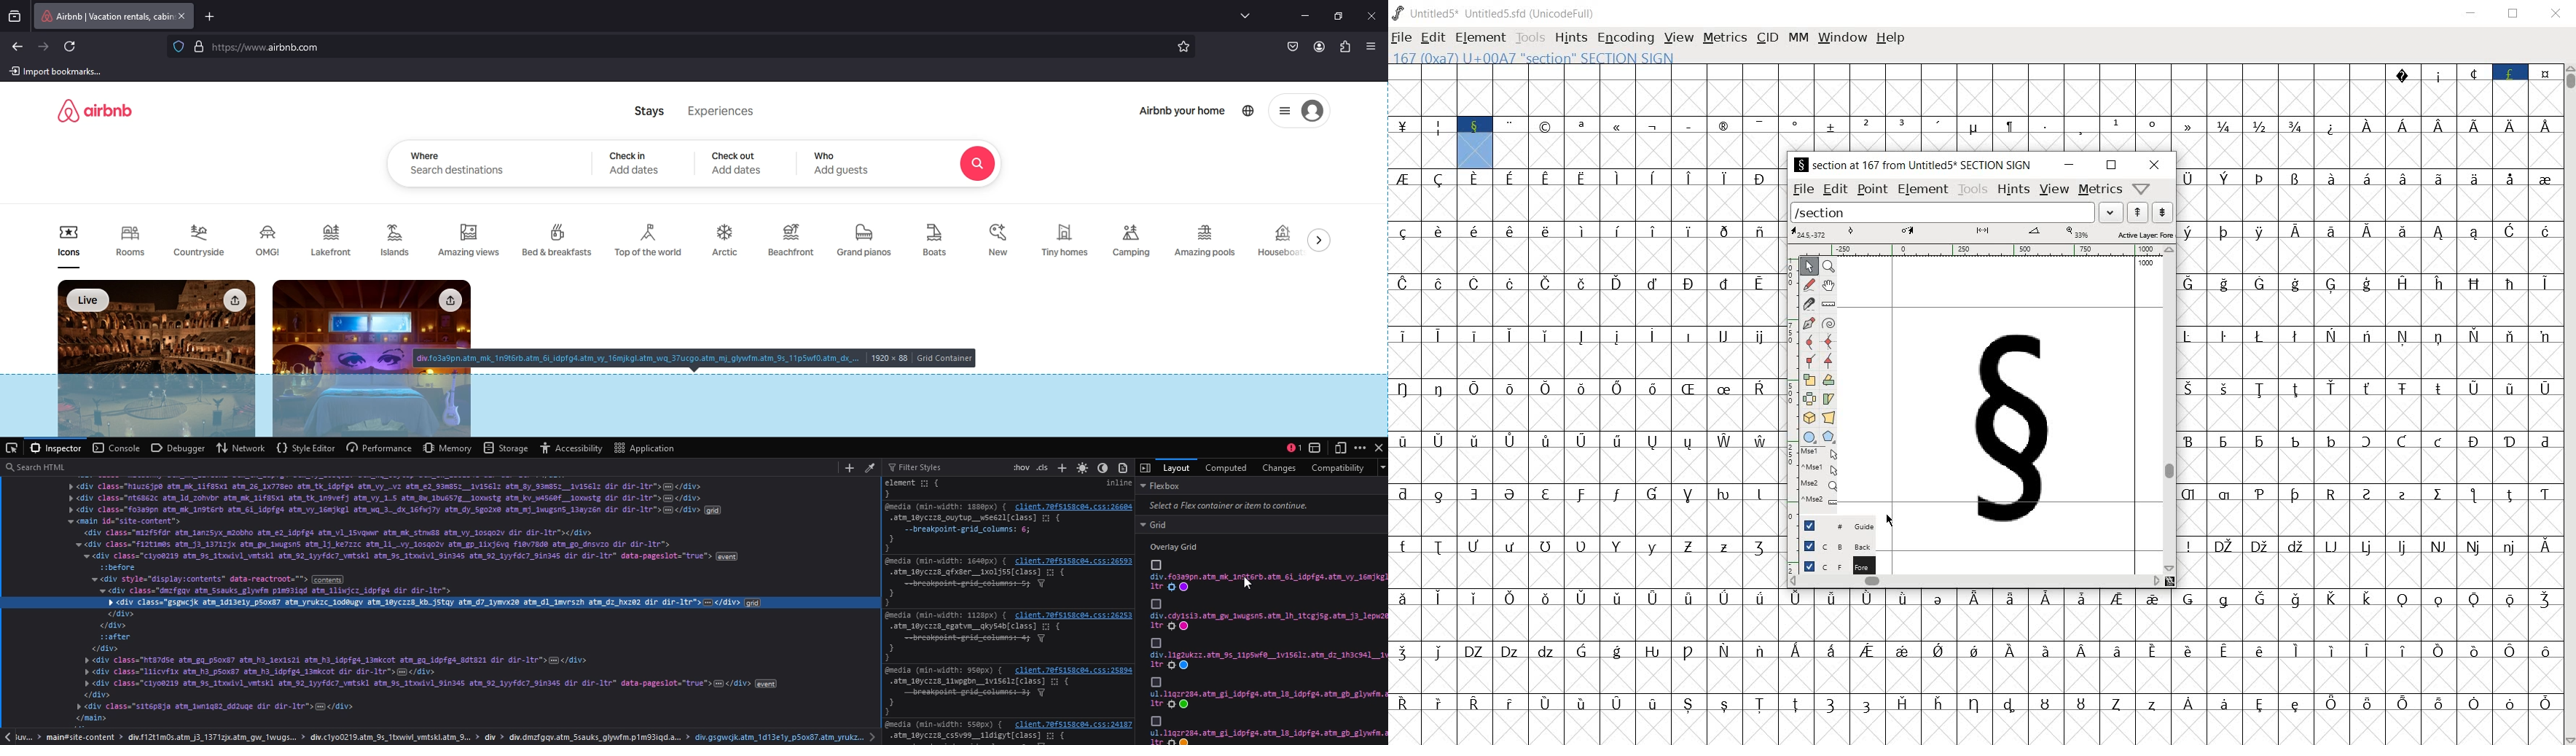 Image resolution: width=2576 pixels, height=756 pixels. What do you see at coordinates (1103, 467) in the screenshot?
I see `dark color scheme` at bounding box center [1103, 467].